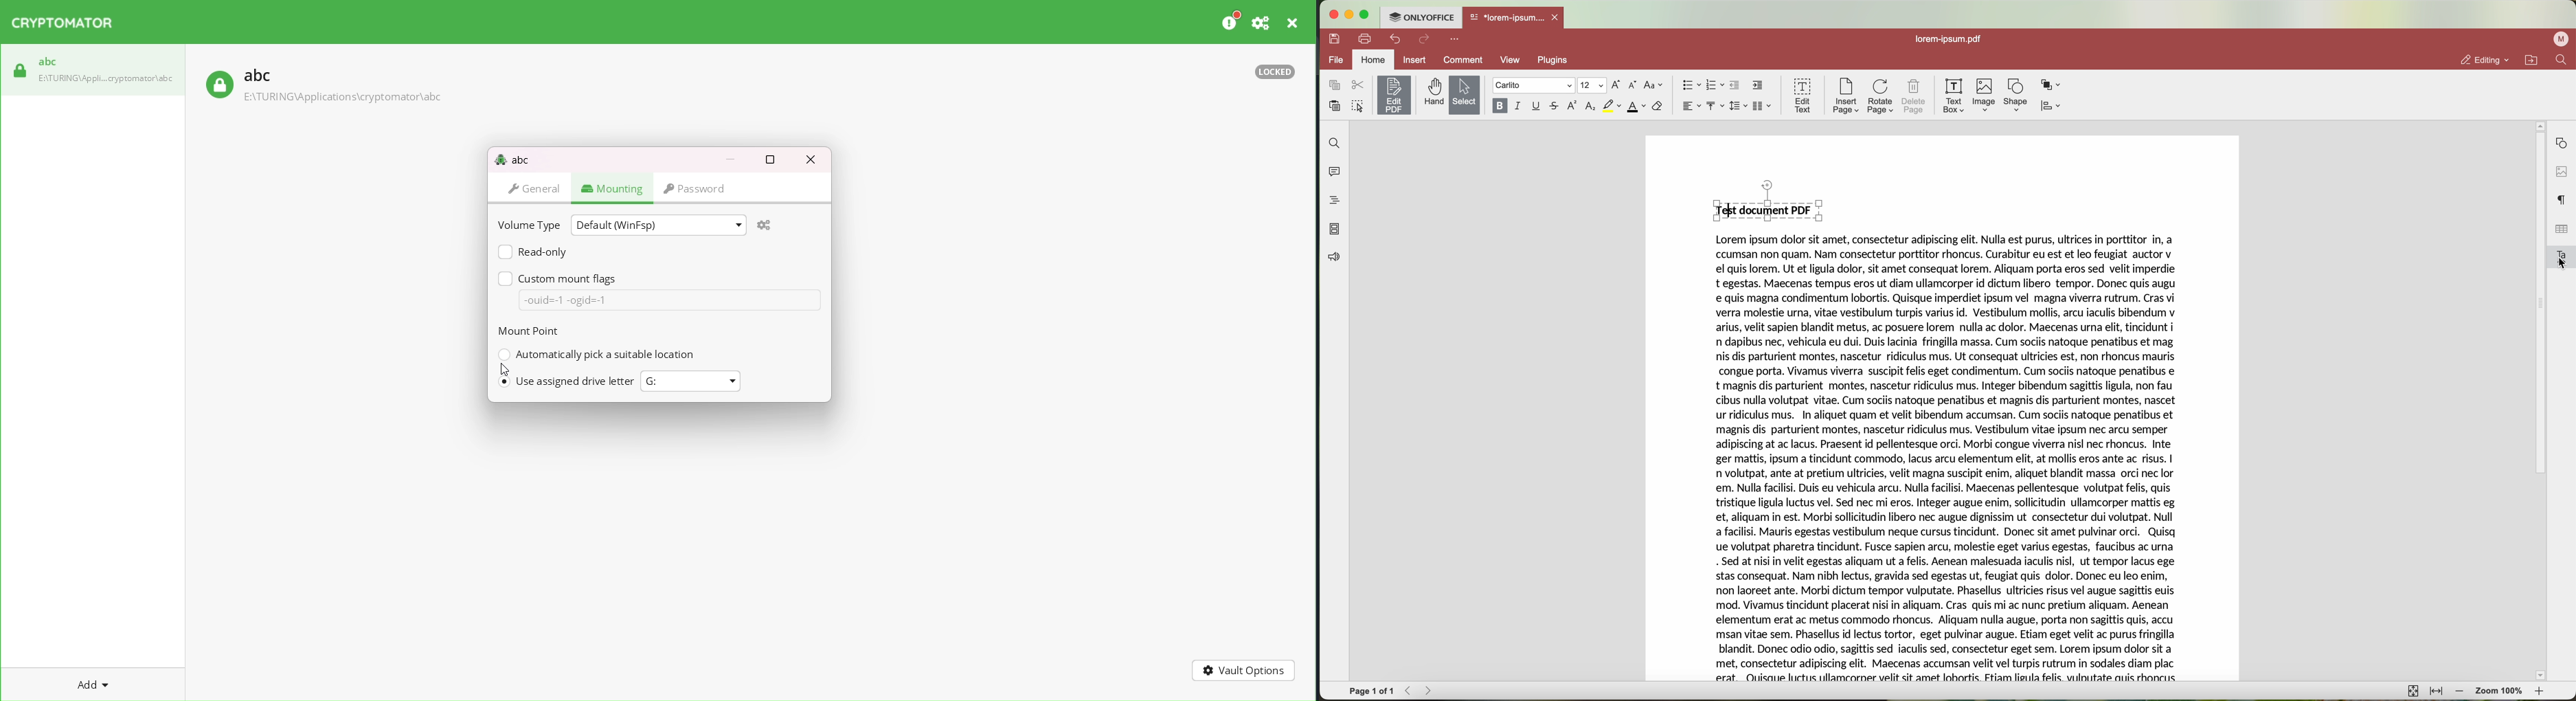  I want to click on horizontal align, so click(1691, 106).